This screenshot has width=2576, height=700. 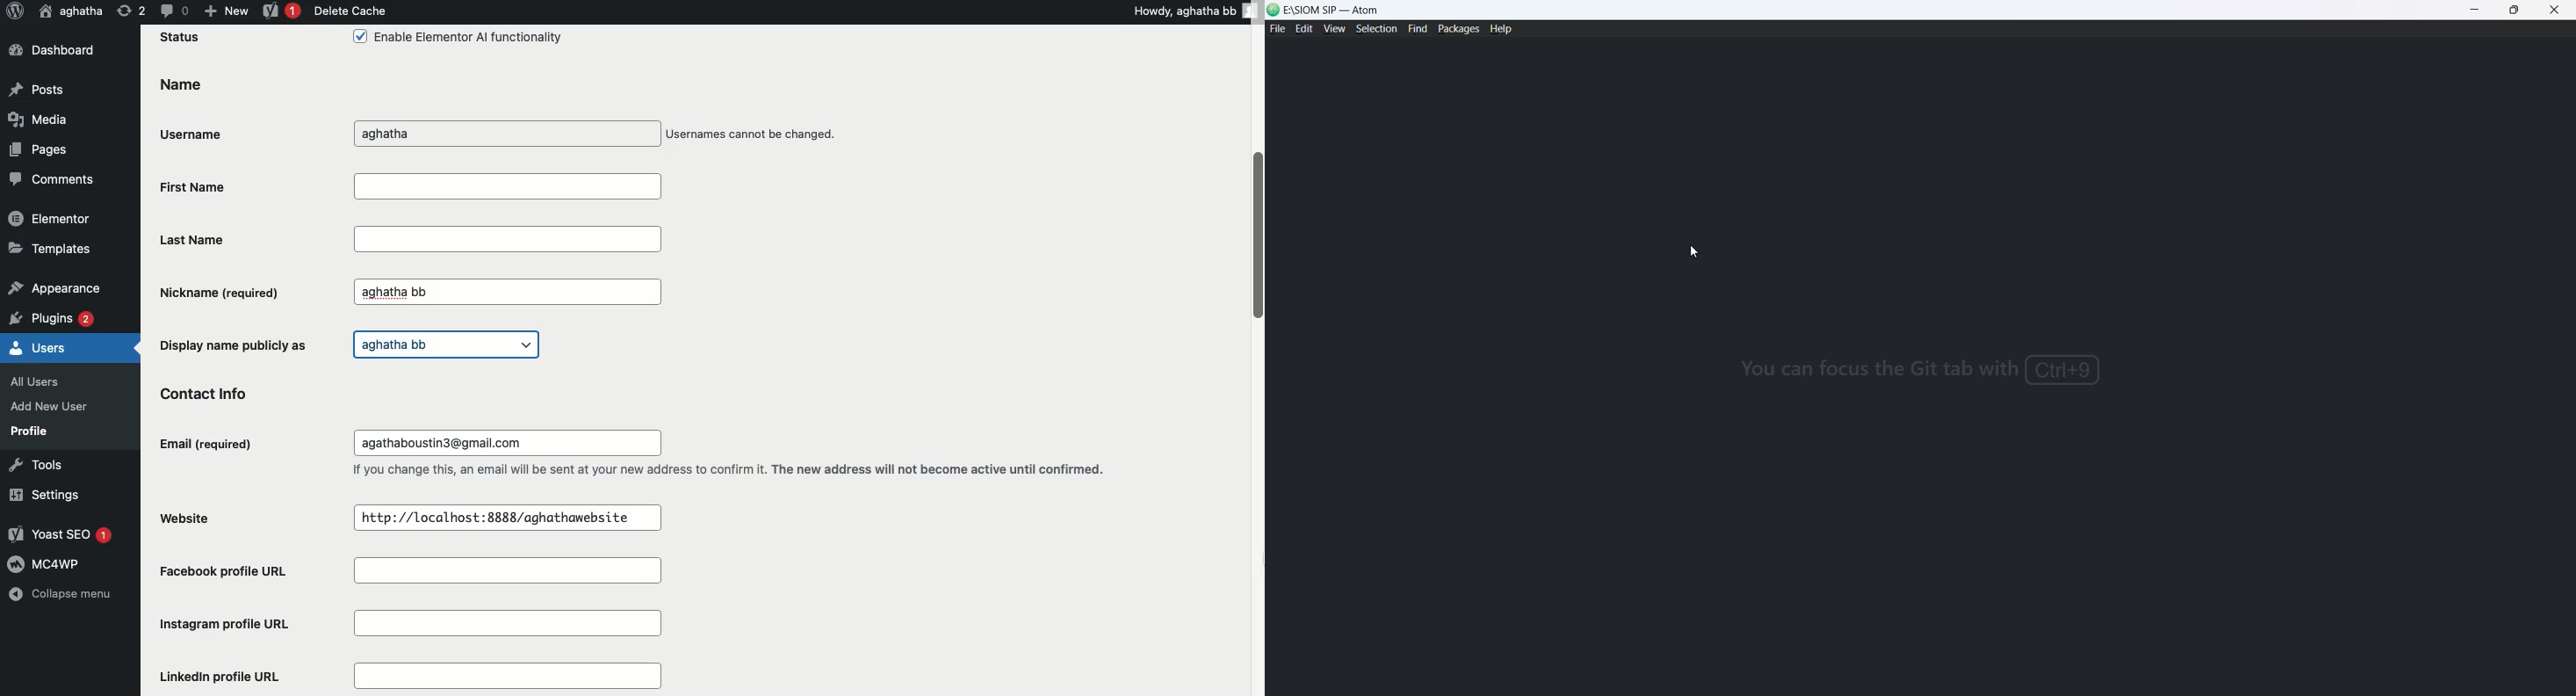 I want to click on New, so click(x=226, y=10).